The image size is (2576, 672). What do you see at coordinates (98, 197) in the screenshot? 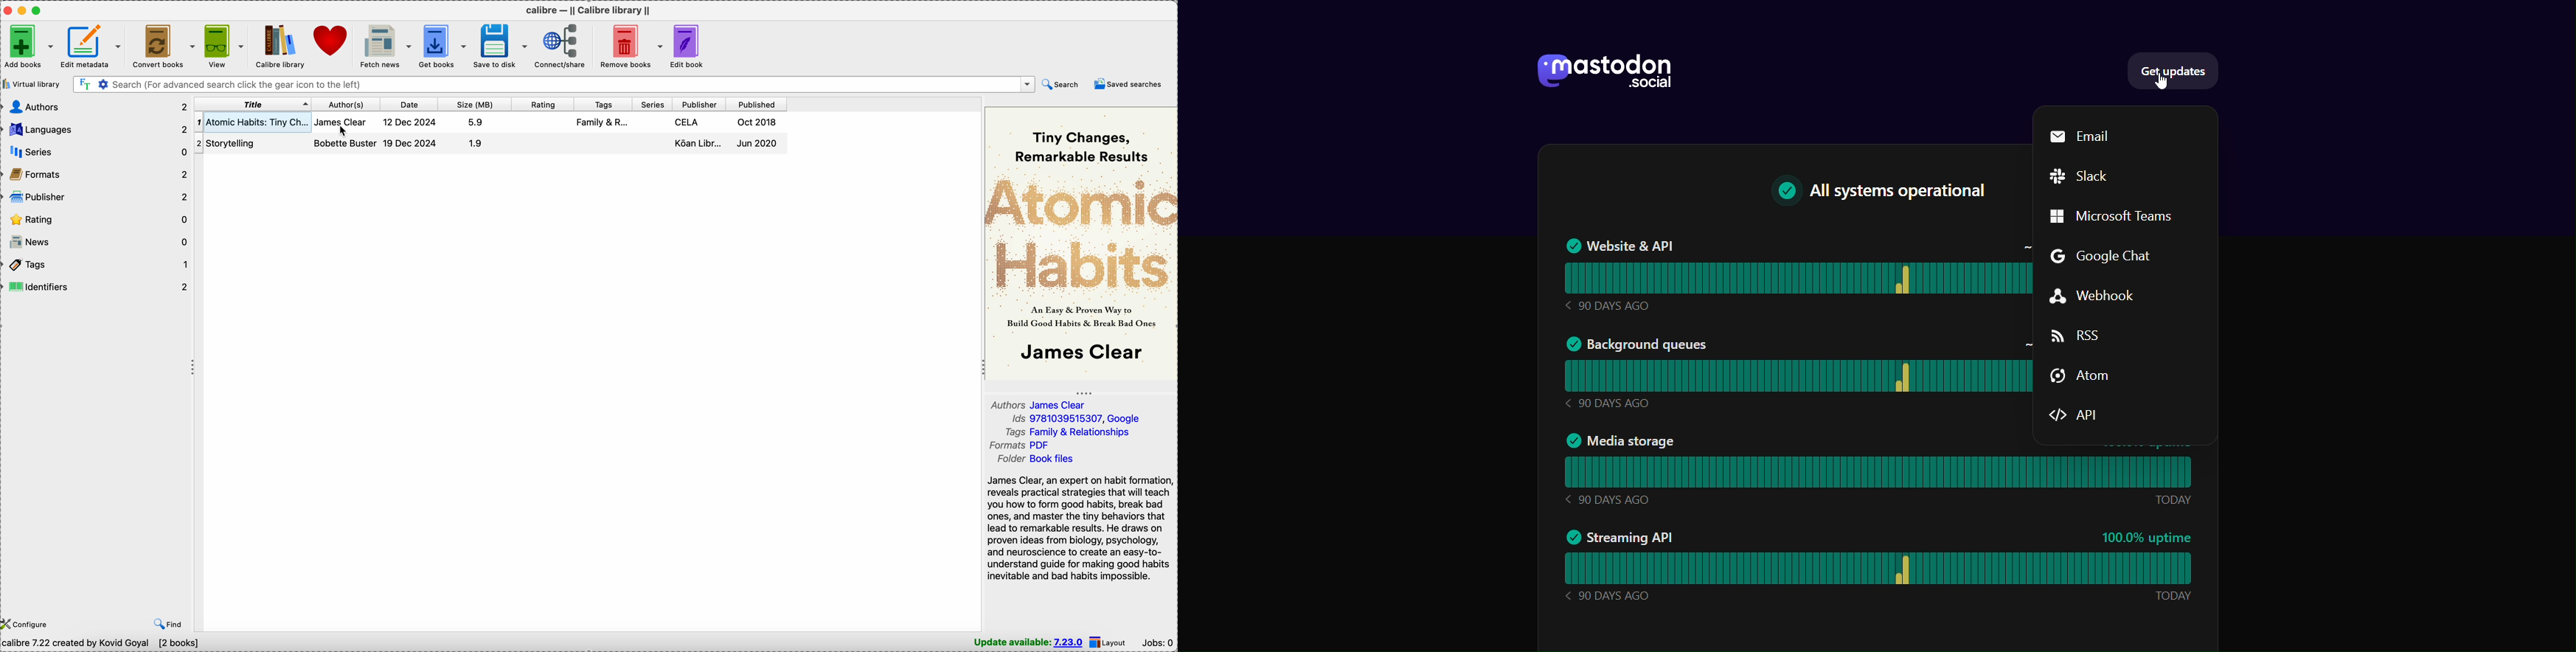
I see `publisher` at bounding box center [98, 197].